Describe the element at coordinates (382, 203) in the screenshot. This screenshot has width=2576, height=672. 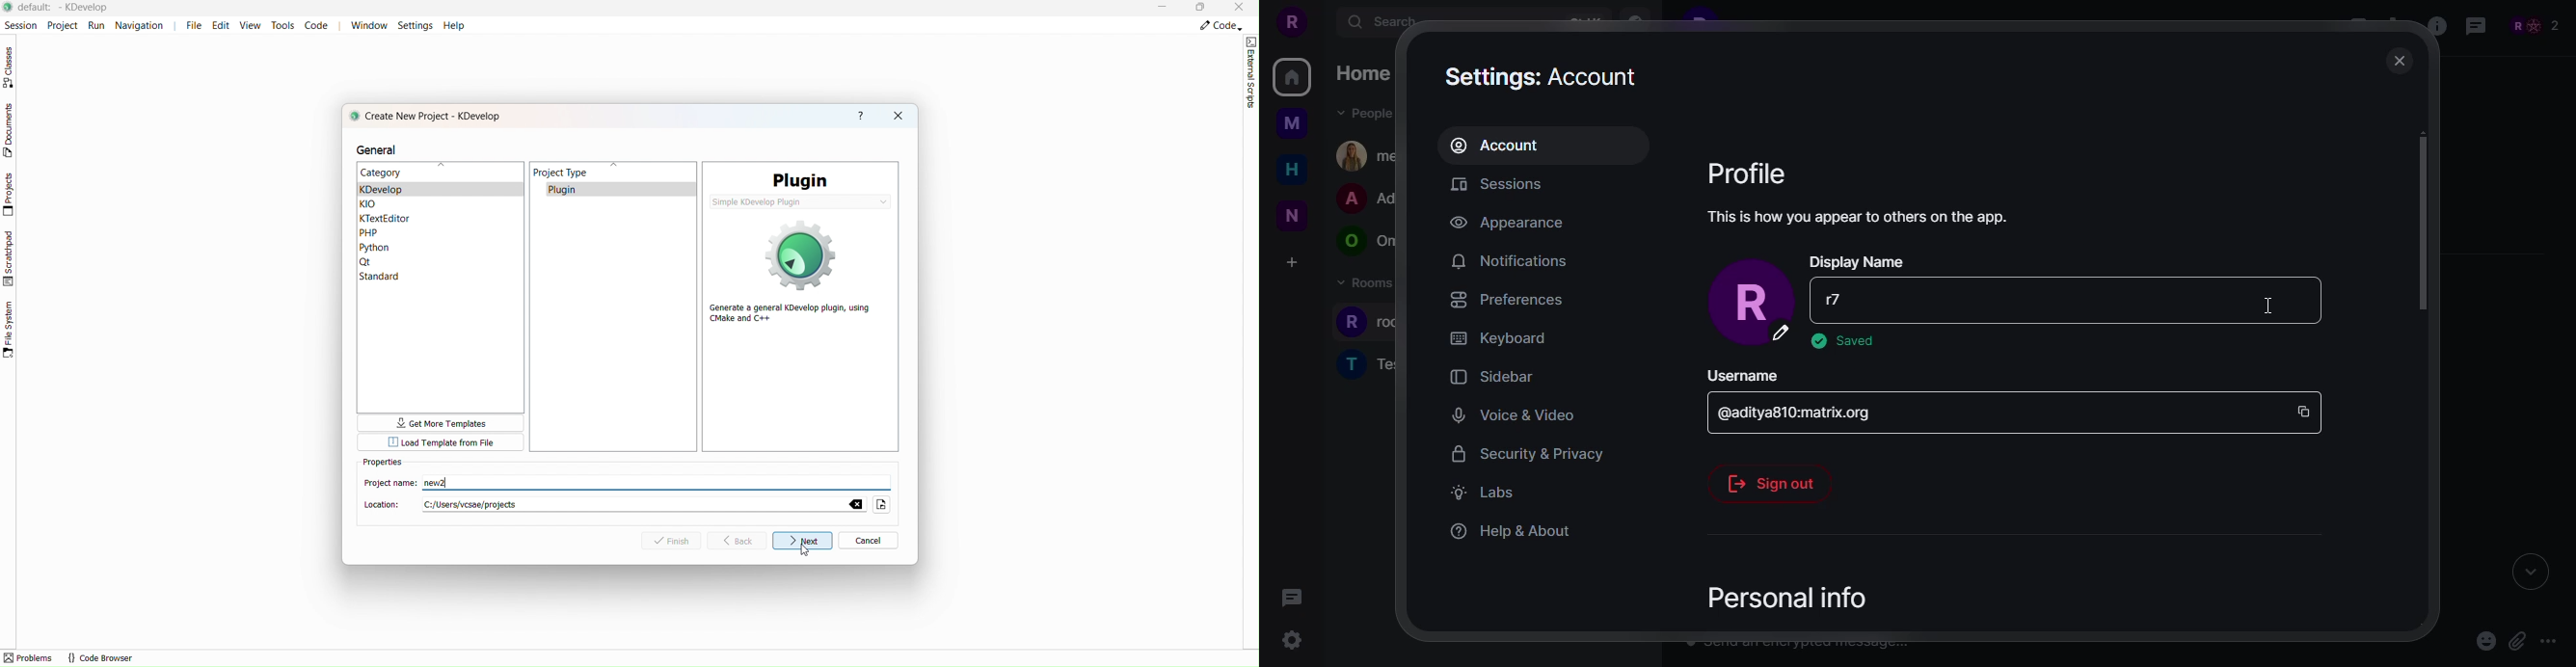
I see `KLO` at that location.